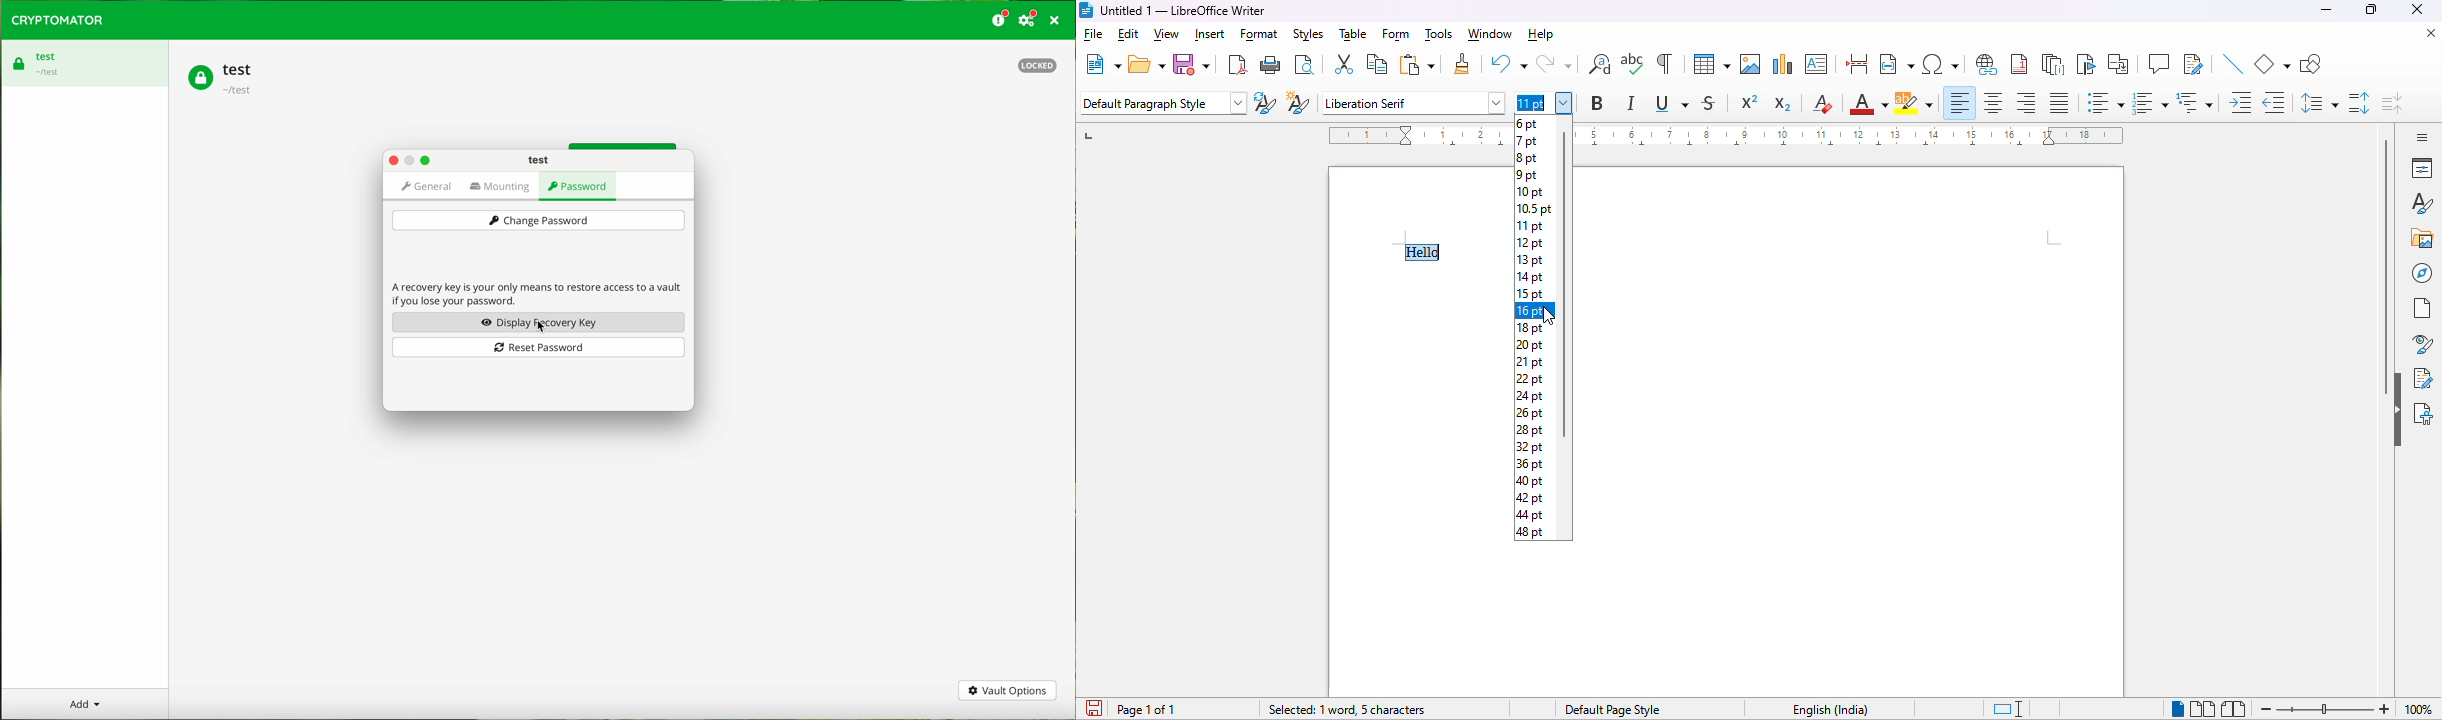 The width and height of the screenshot is (2464, 728). What do you see at coordinates (1530, 397) in the screenshot?
I see `24 pt` at bounding box center [1530, 397].